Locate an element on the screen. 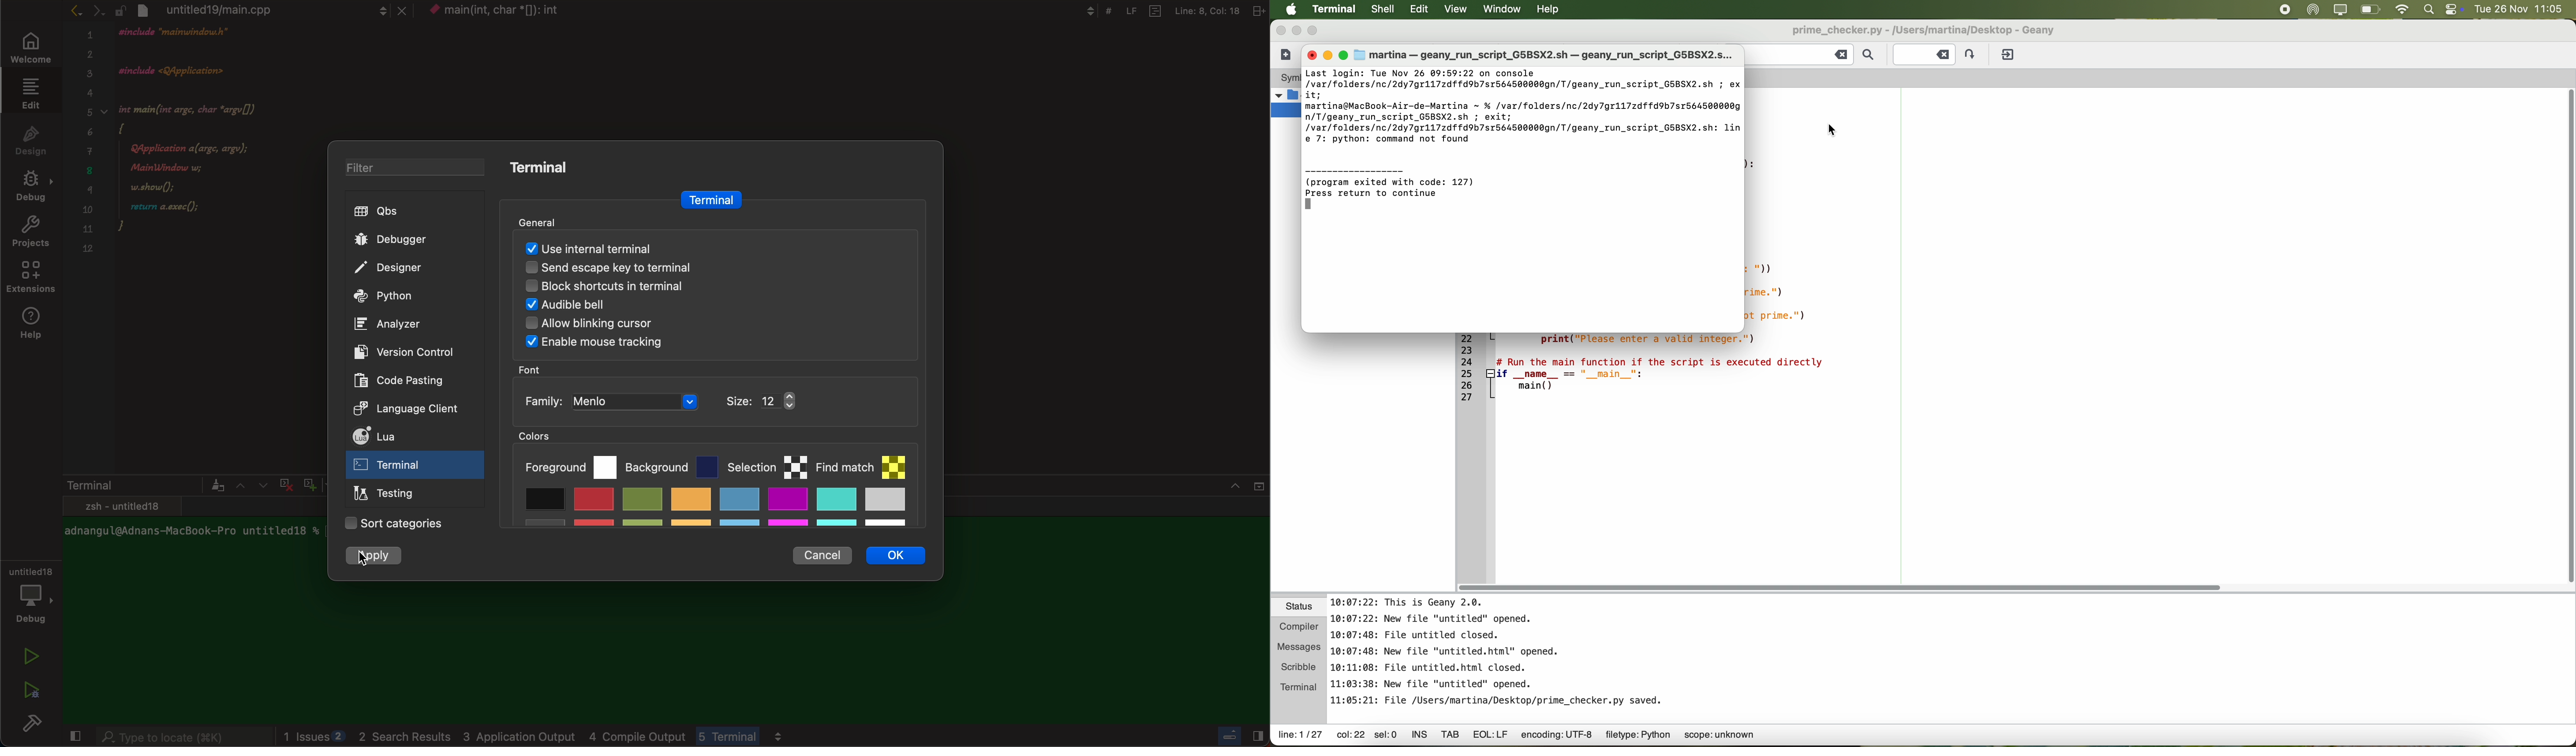 Image resolution: width=2576 pixels, height=756 pixels. run file is located at coordinates (1543, 55).